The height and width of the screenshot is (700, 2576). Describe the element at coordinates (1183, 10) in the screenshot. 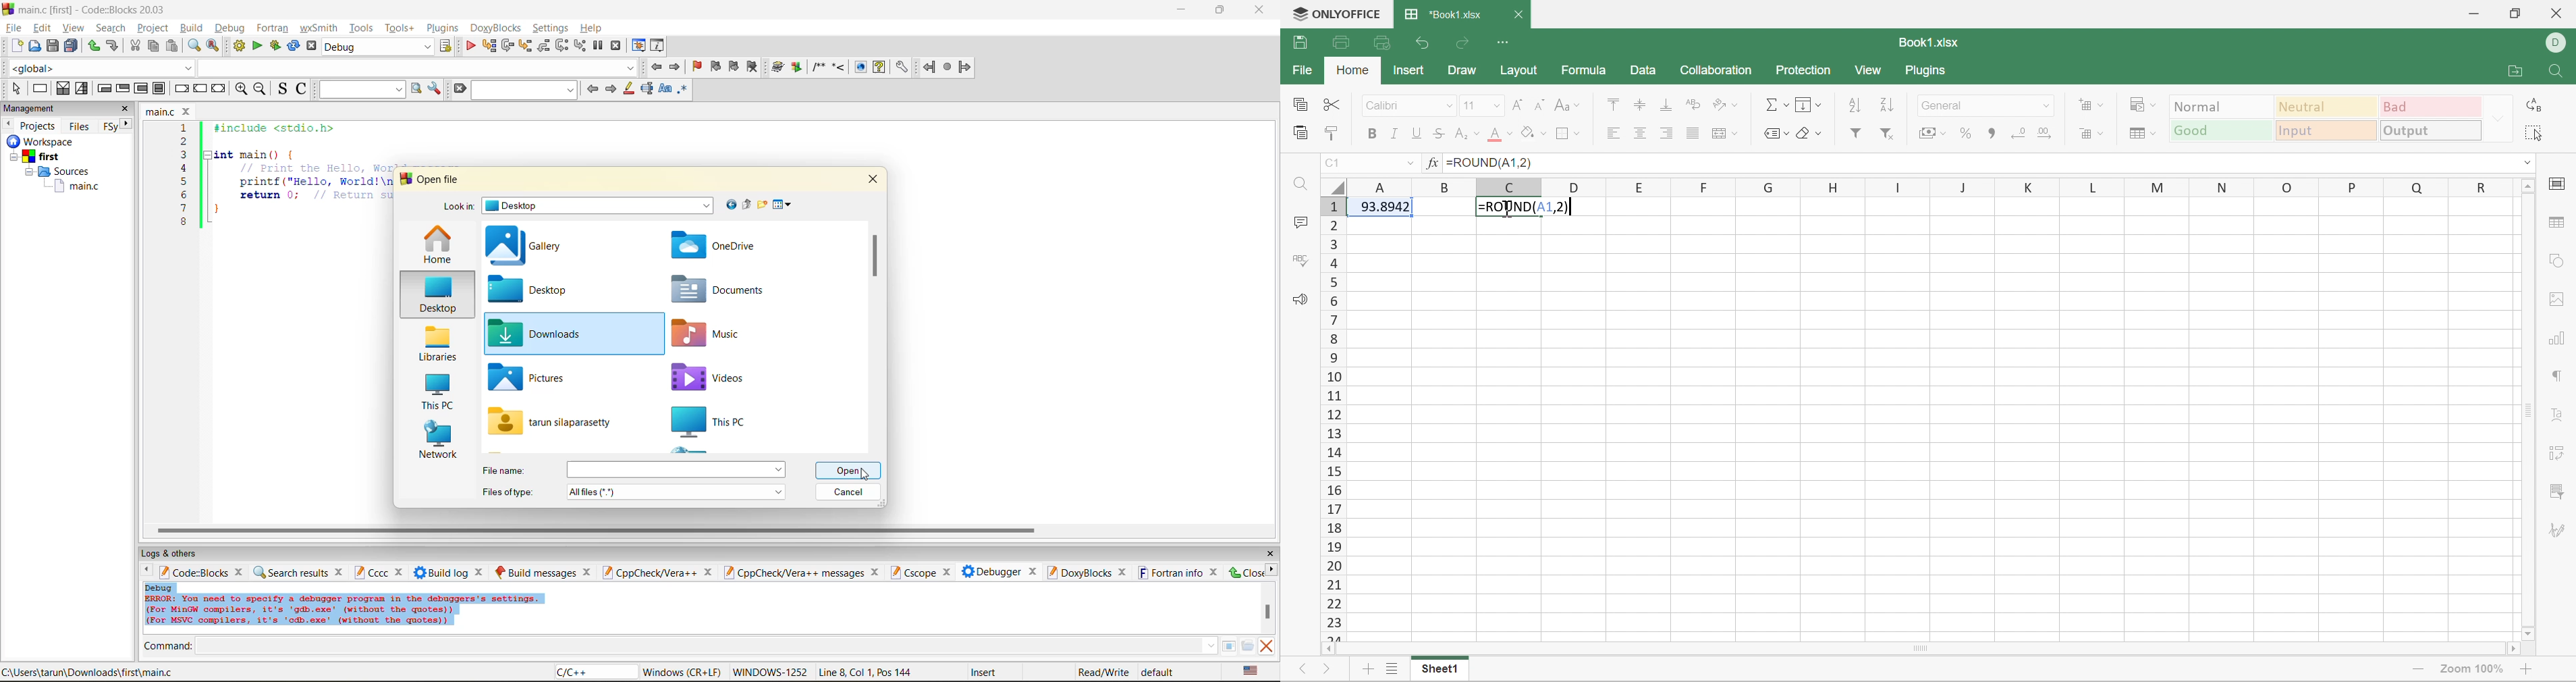

I see `minimize` at that location.